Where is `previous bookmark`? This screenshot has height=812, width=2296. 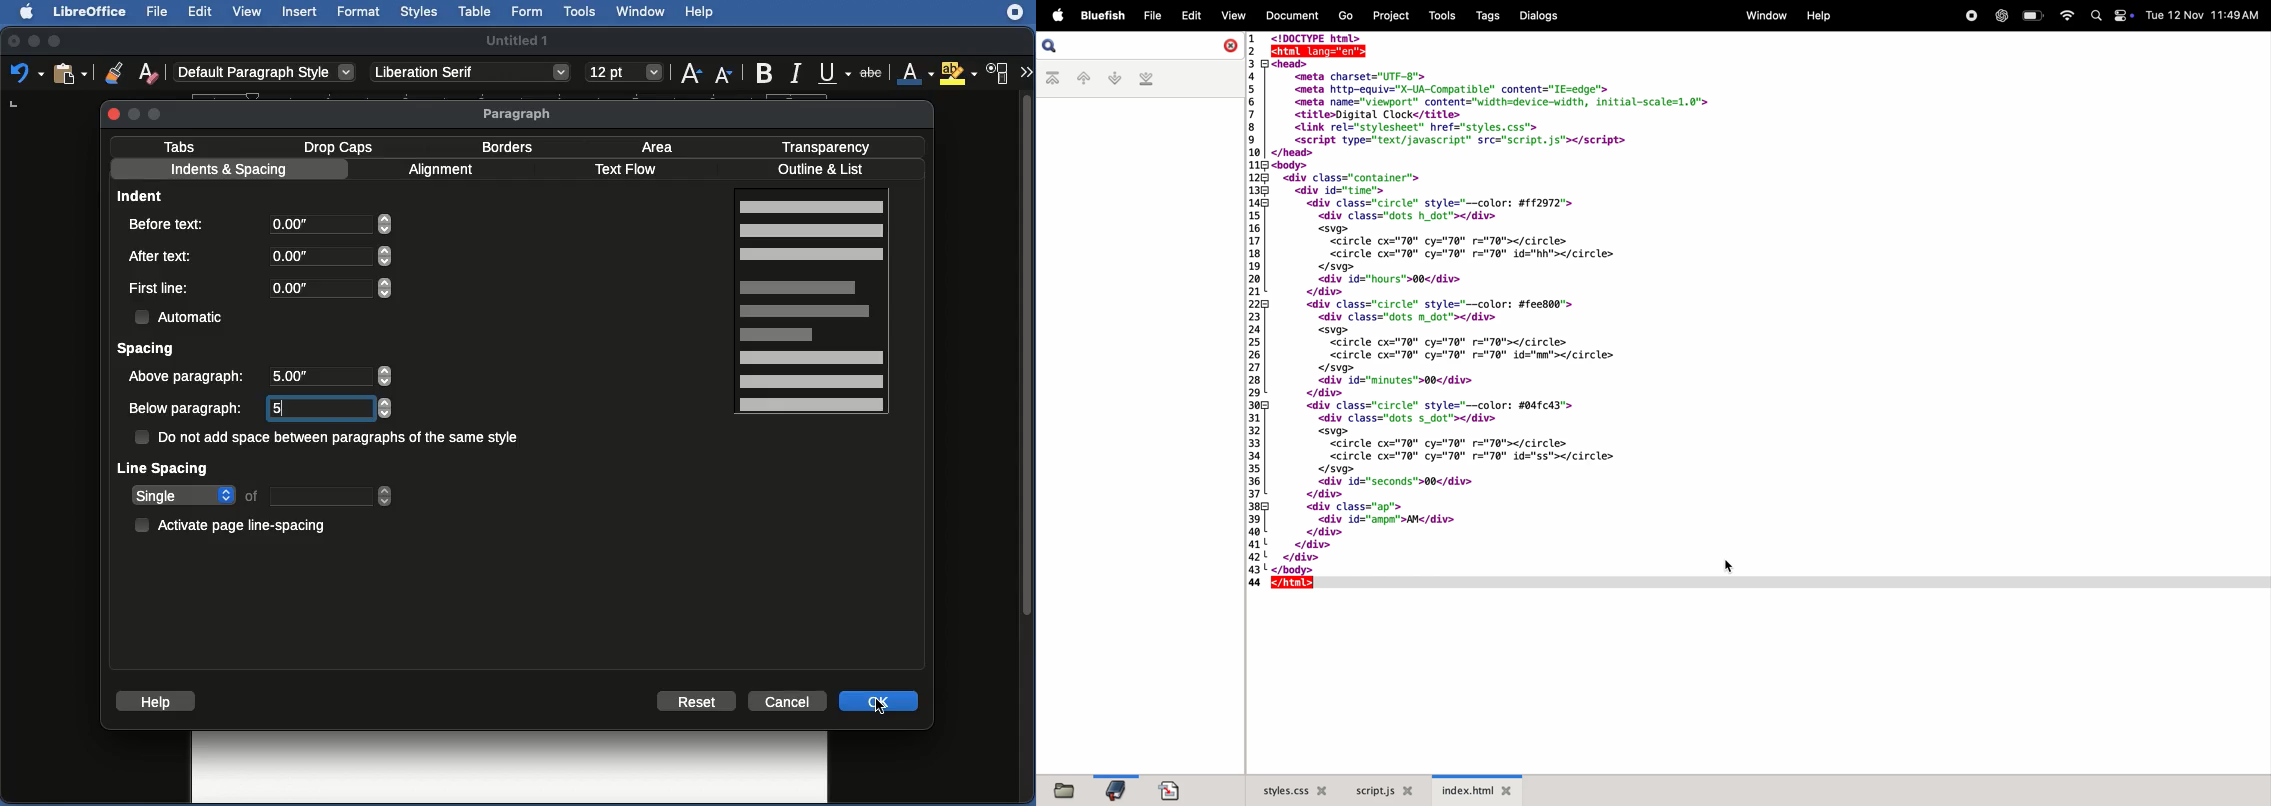 previous bookmark is located at coordinates (1084, 77).